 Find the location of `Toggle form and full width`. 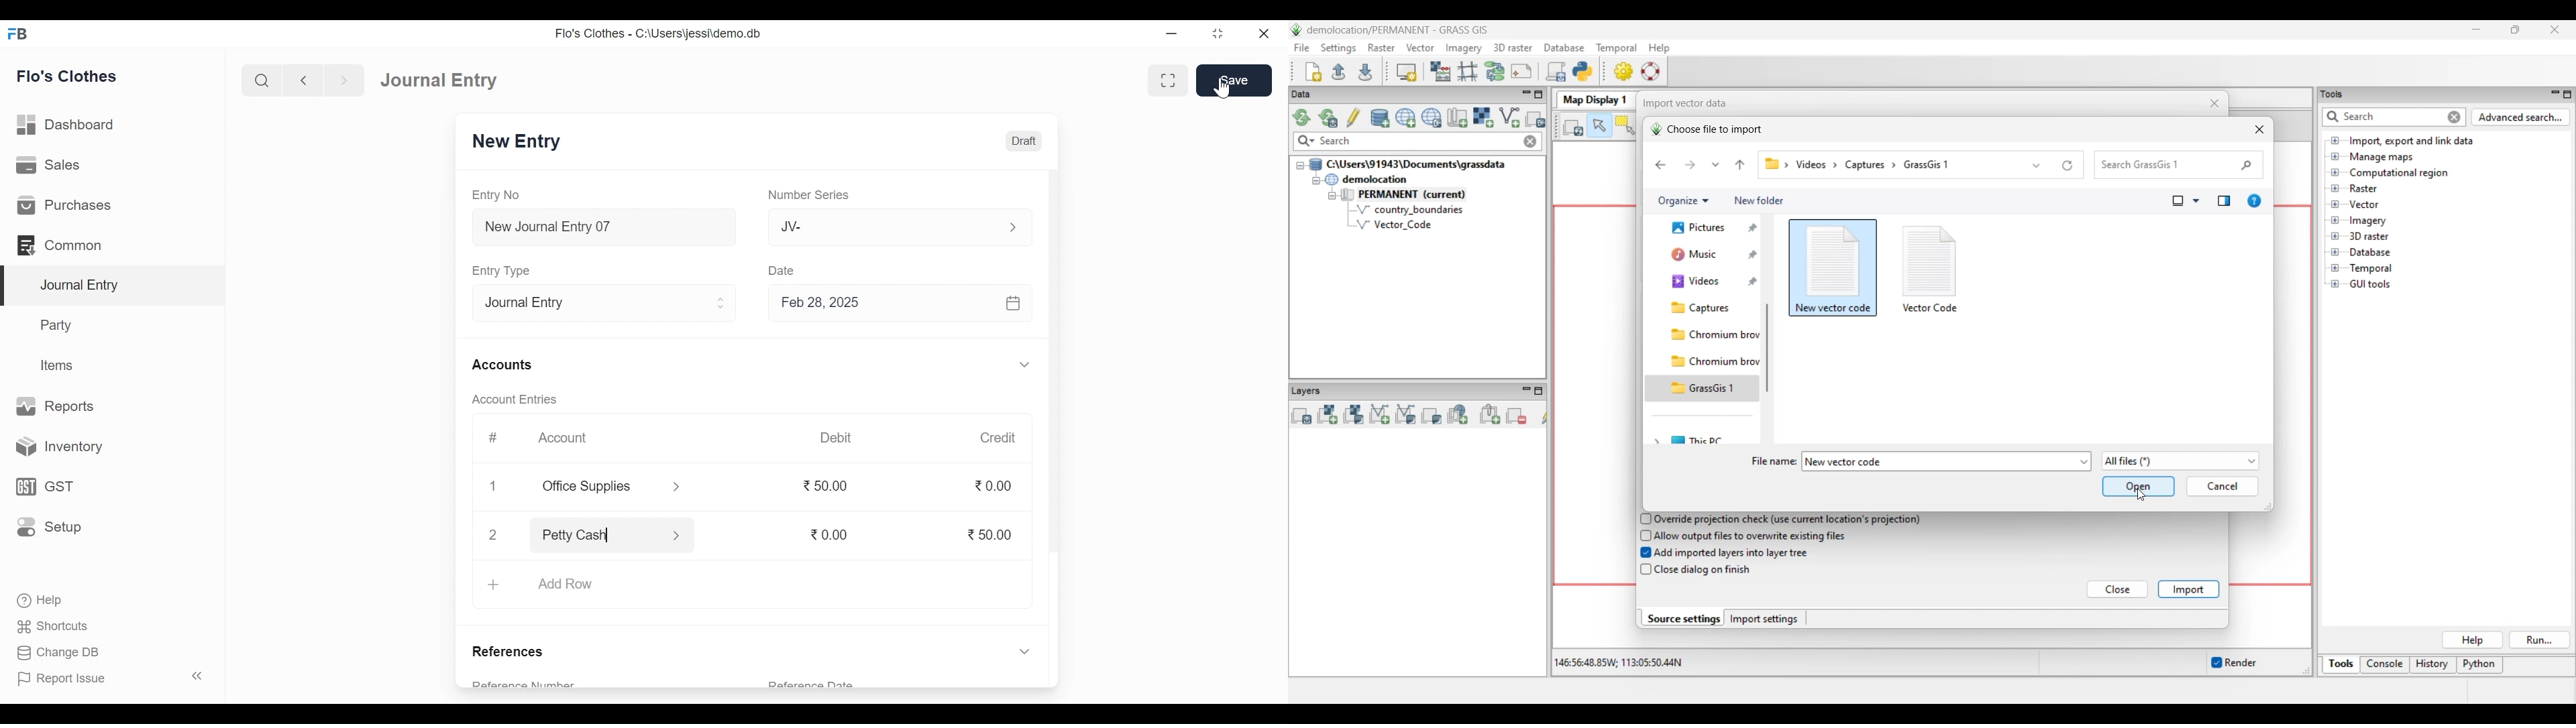

Toggle form and full width is located at coordinates (1168, 81).